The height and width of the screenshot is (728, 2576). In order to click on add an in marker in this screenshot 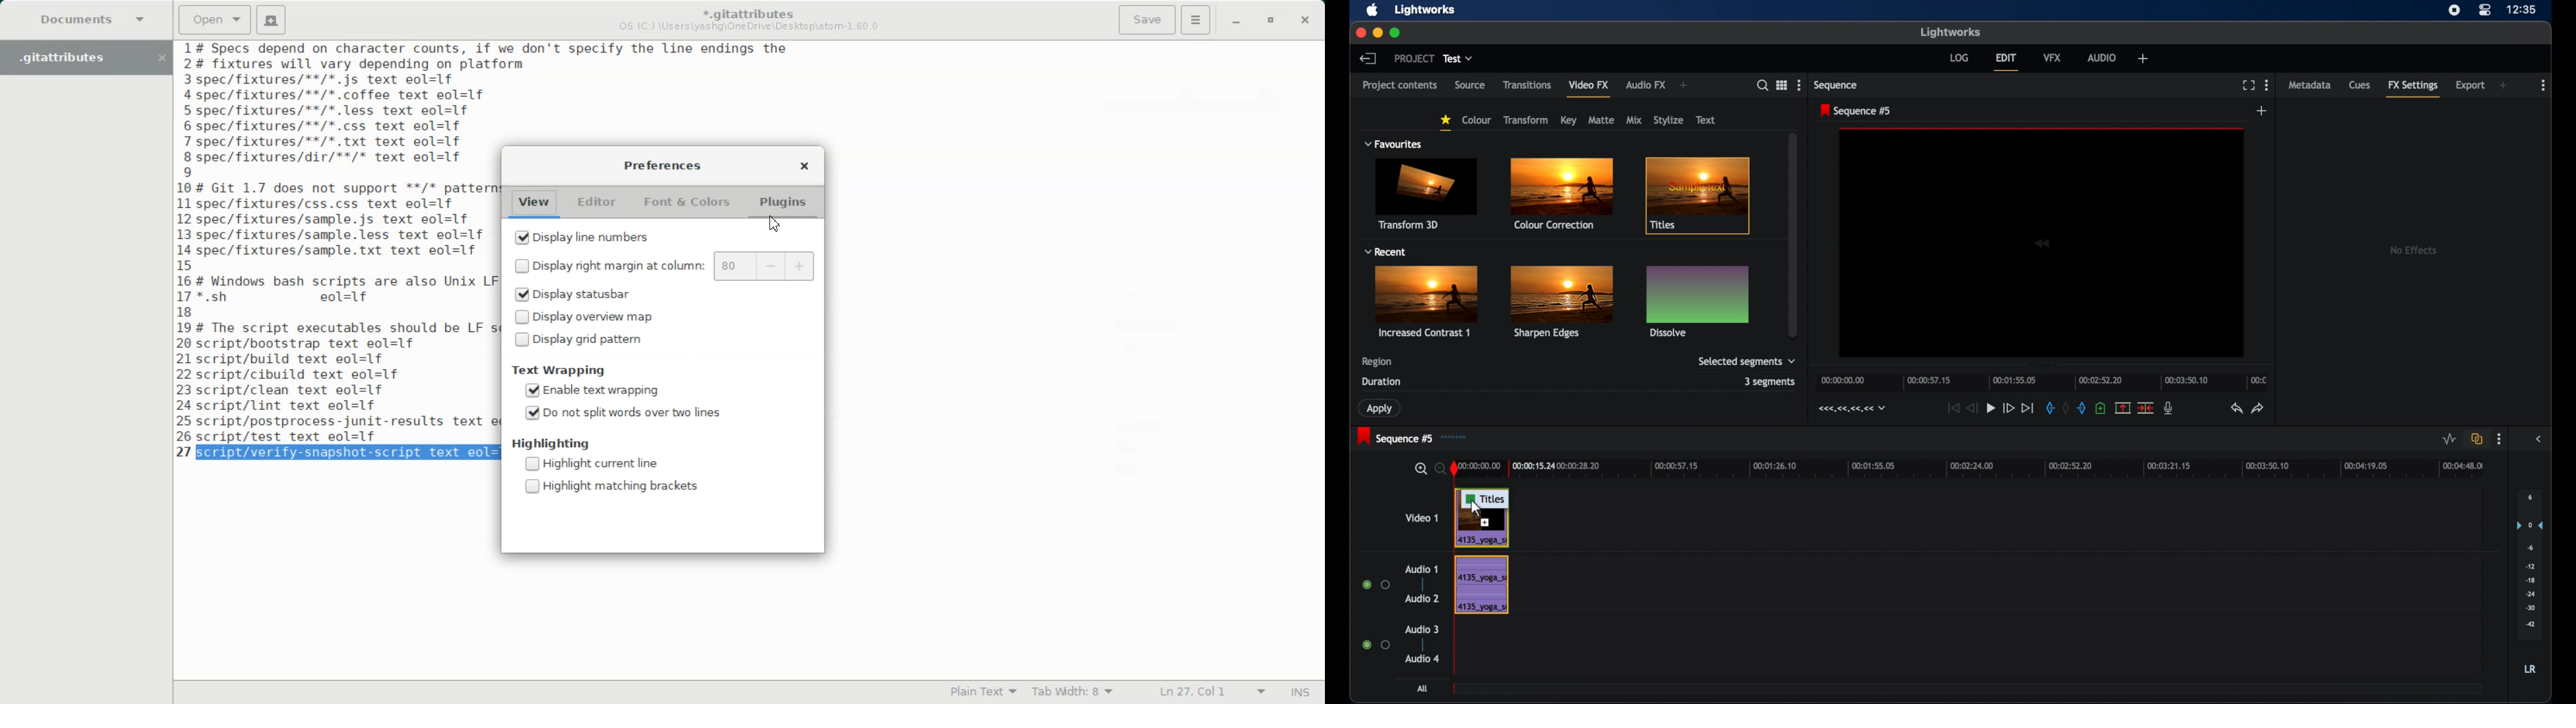, I will do `click(2049, 408)`.